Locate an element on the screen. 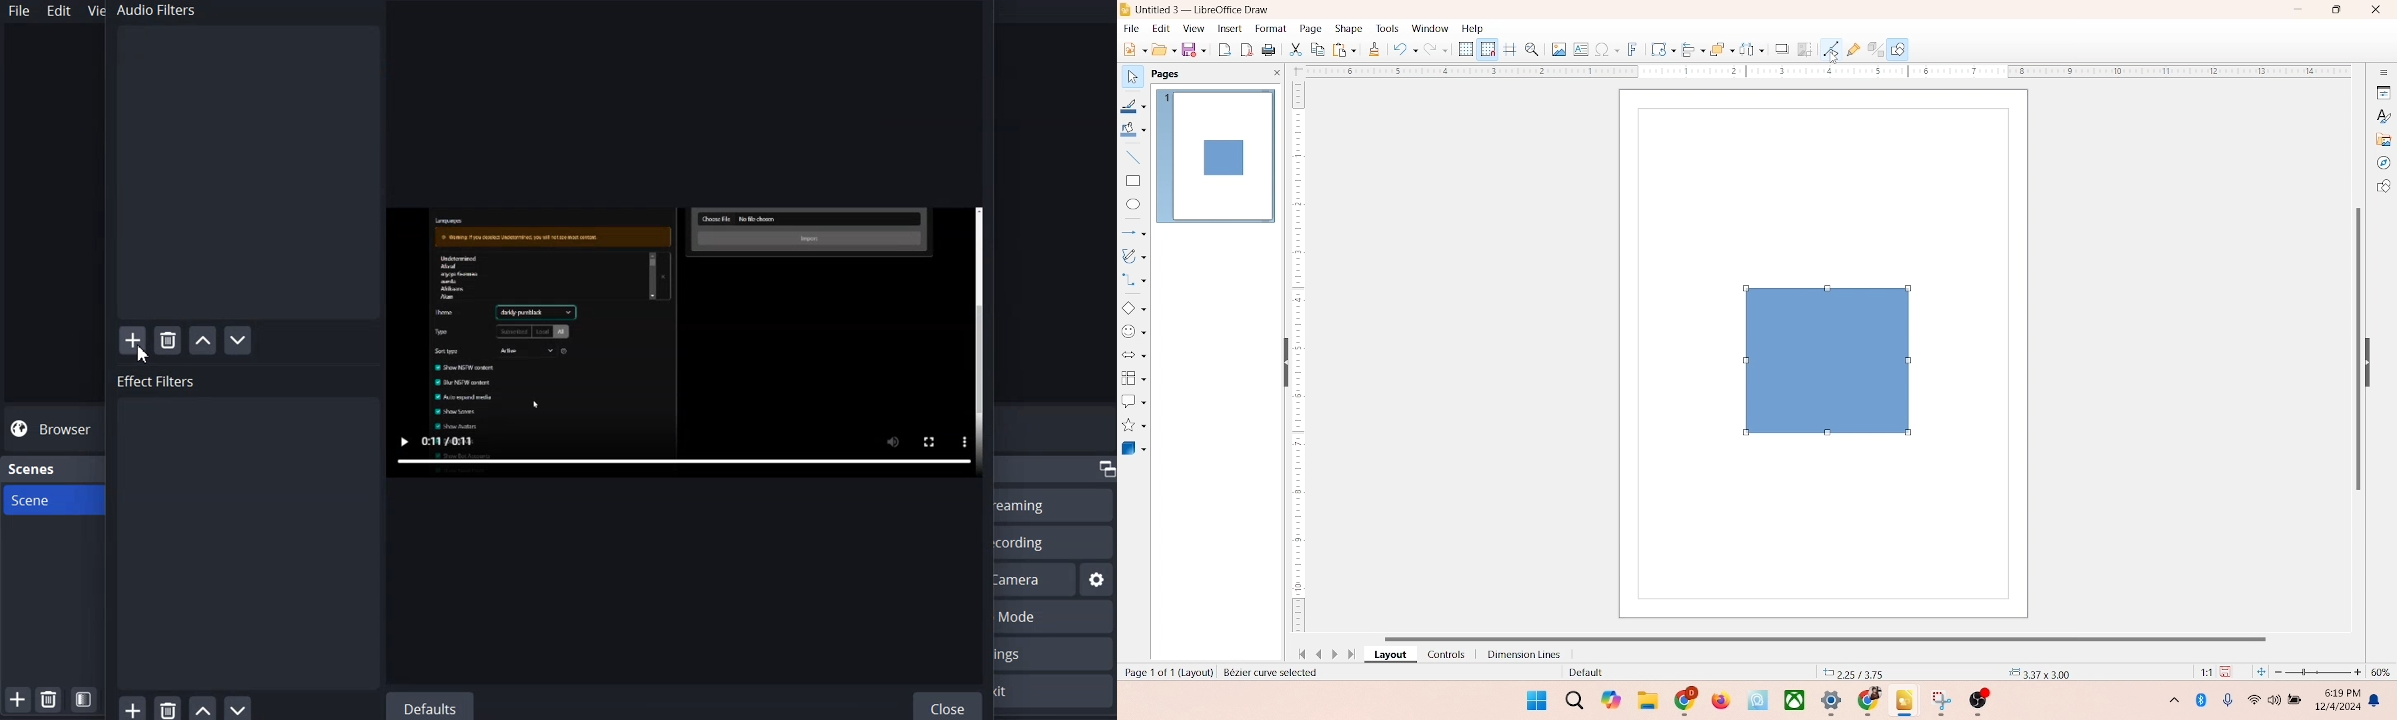 The height and width of the screenshot is (728, 2408). star and banners is located at coordinates (1136, 425).